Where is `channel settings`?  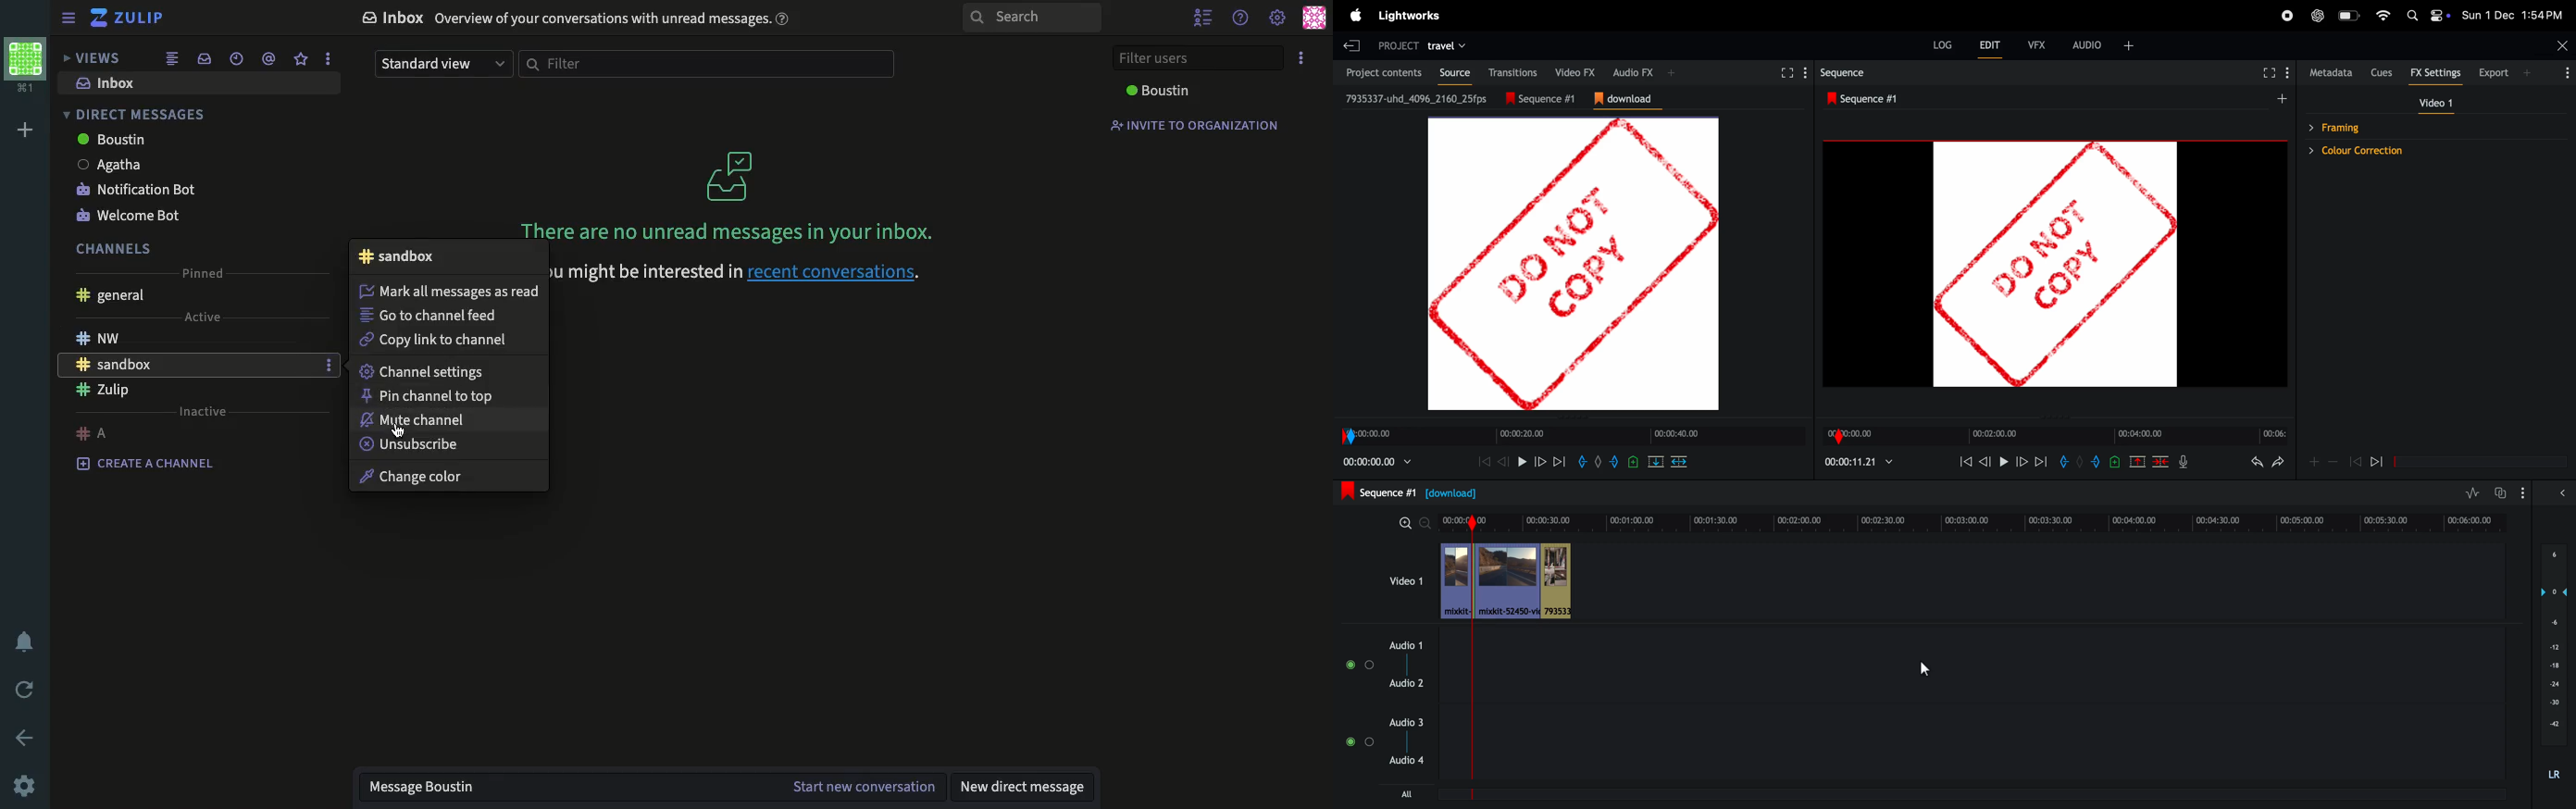 channel settings is located at coordinates (423, 372).